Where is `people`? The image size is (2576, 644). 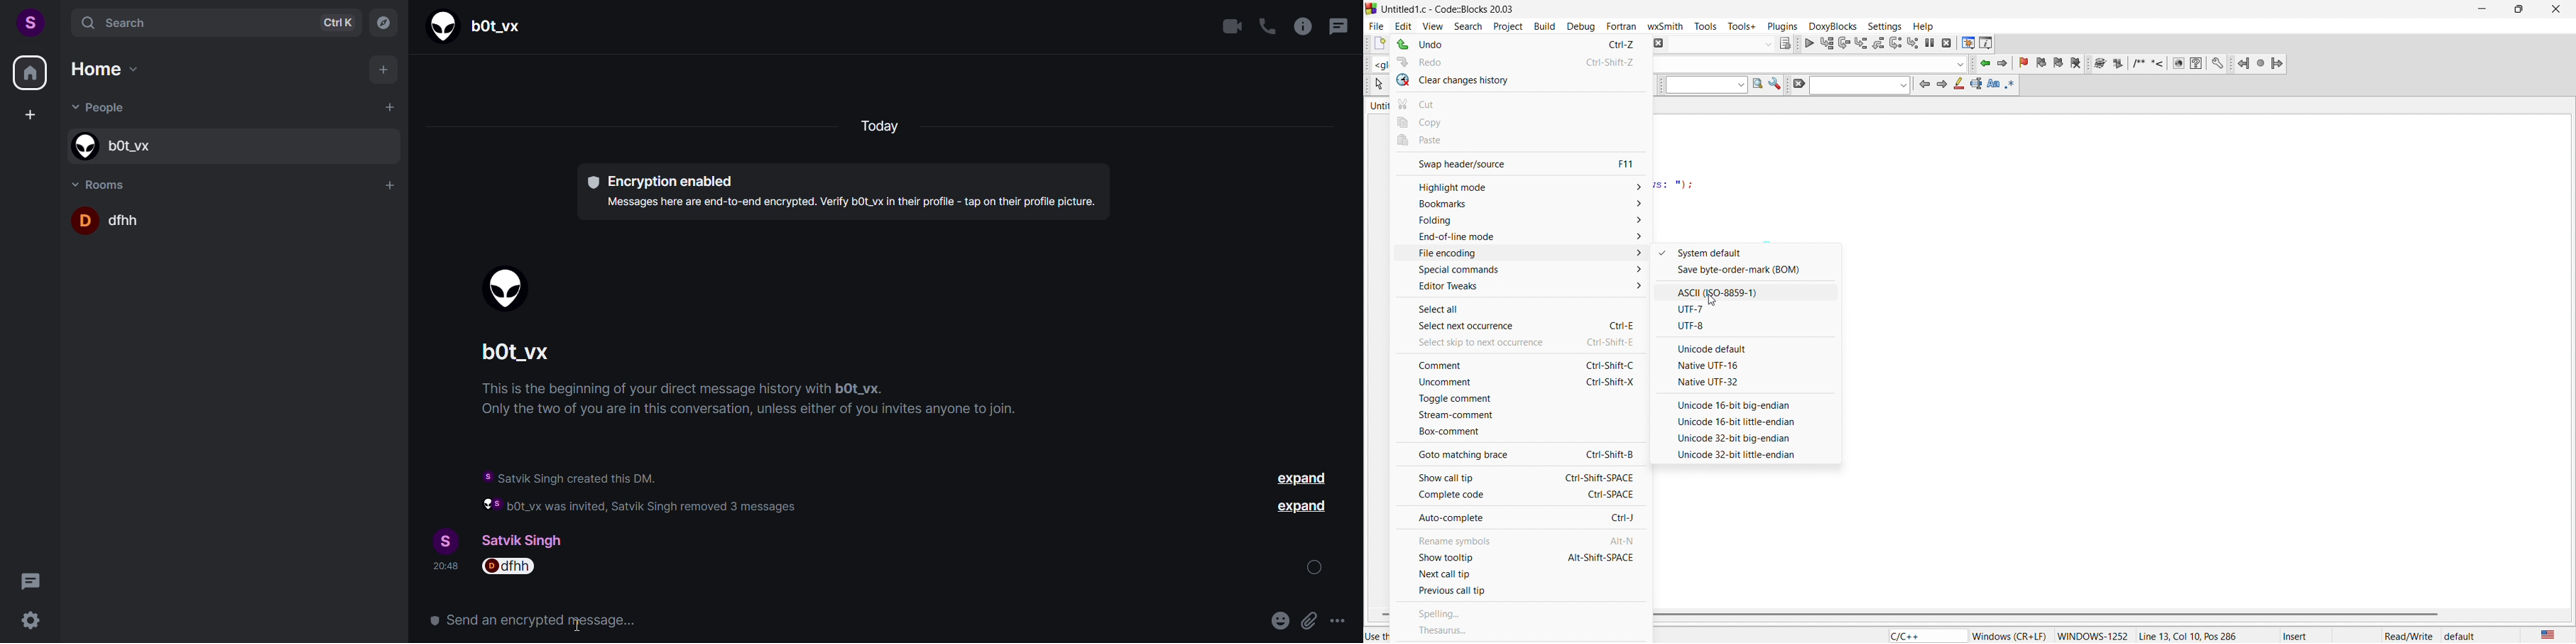
people is located at coordinates (104, 109).